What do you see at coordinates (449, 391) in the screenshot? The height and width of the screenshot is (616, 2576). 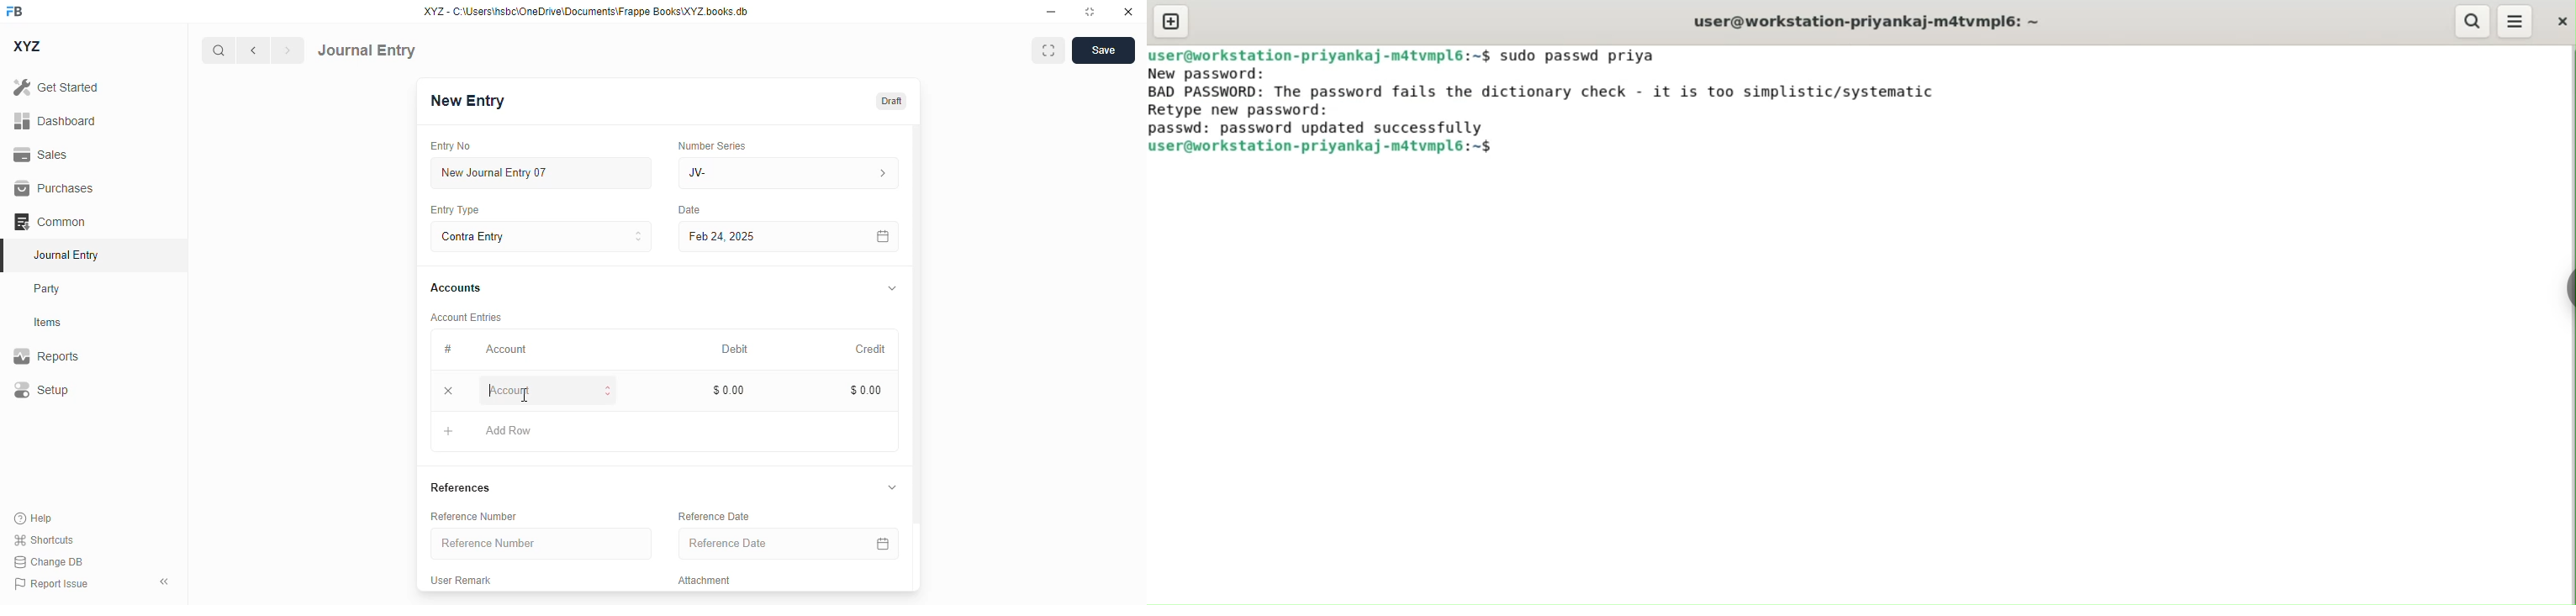 I see `remove` at bounding box center [449, 391].